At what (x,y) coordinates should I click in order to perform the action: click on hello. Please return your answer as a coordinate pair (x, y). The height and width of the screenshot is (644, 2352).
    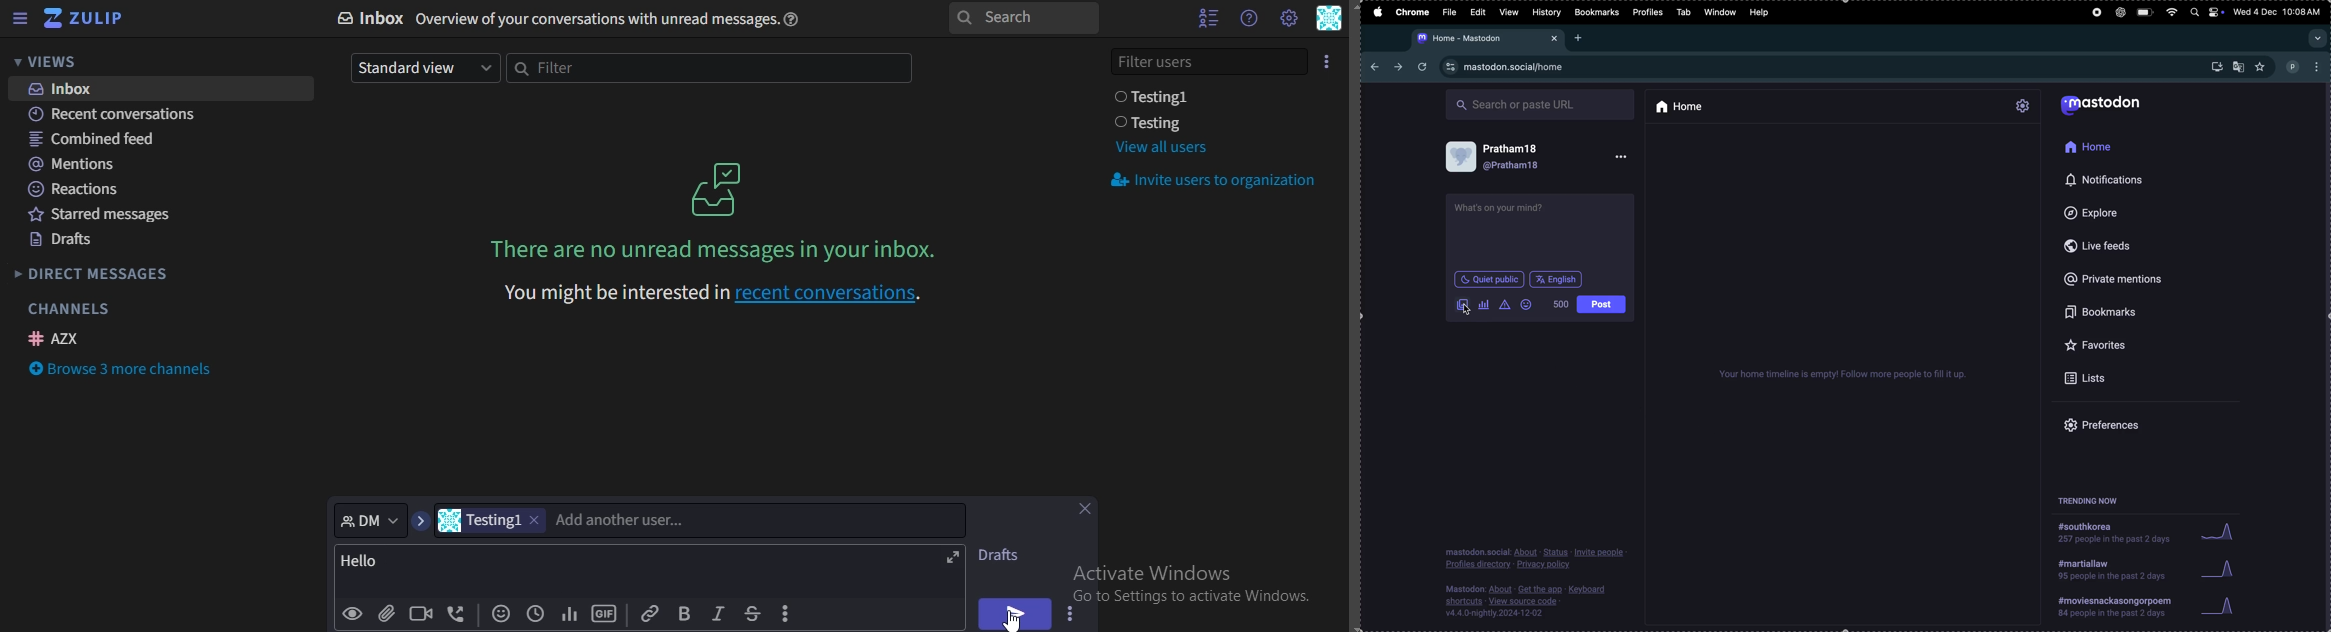
    Looking at the image, I should click on (368, 562).